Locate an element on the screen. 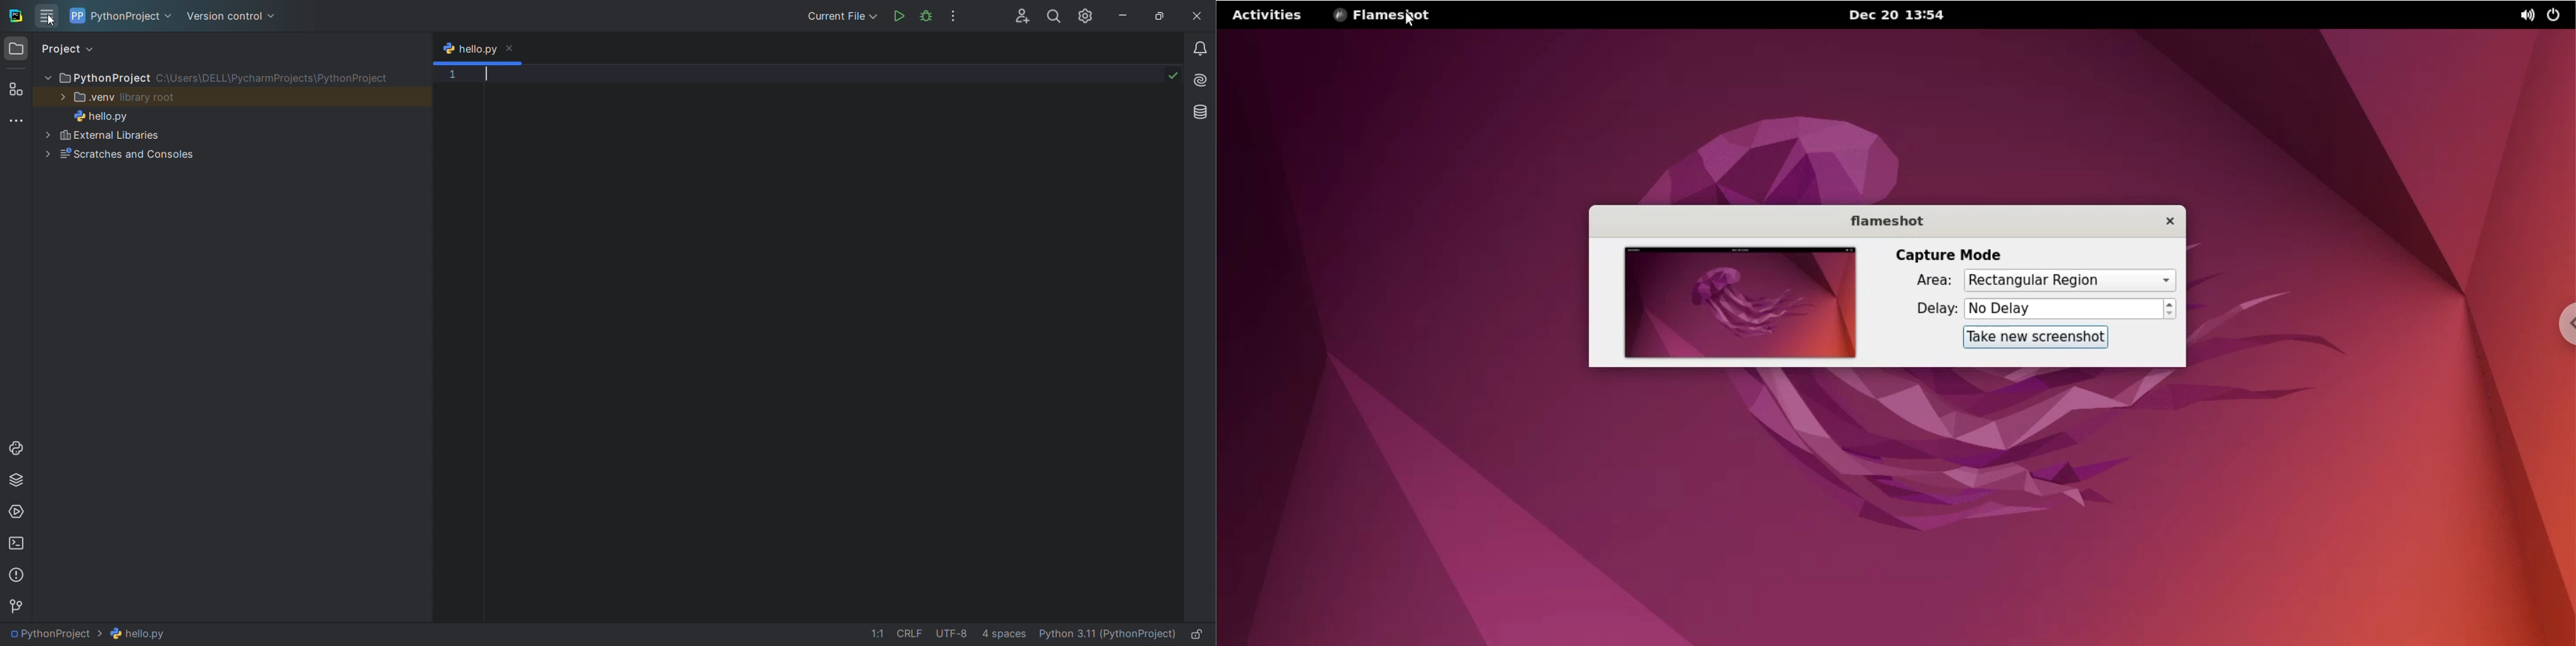  version control is located at coordinates (22, 609).